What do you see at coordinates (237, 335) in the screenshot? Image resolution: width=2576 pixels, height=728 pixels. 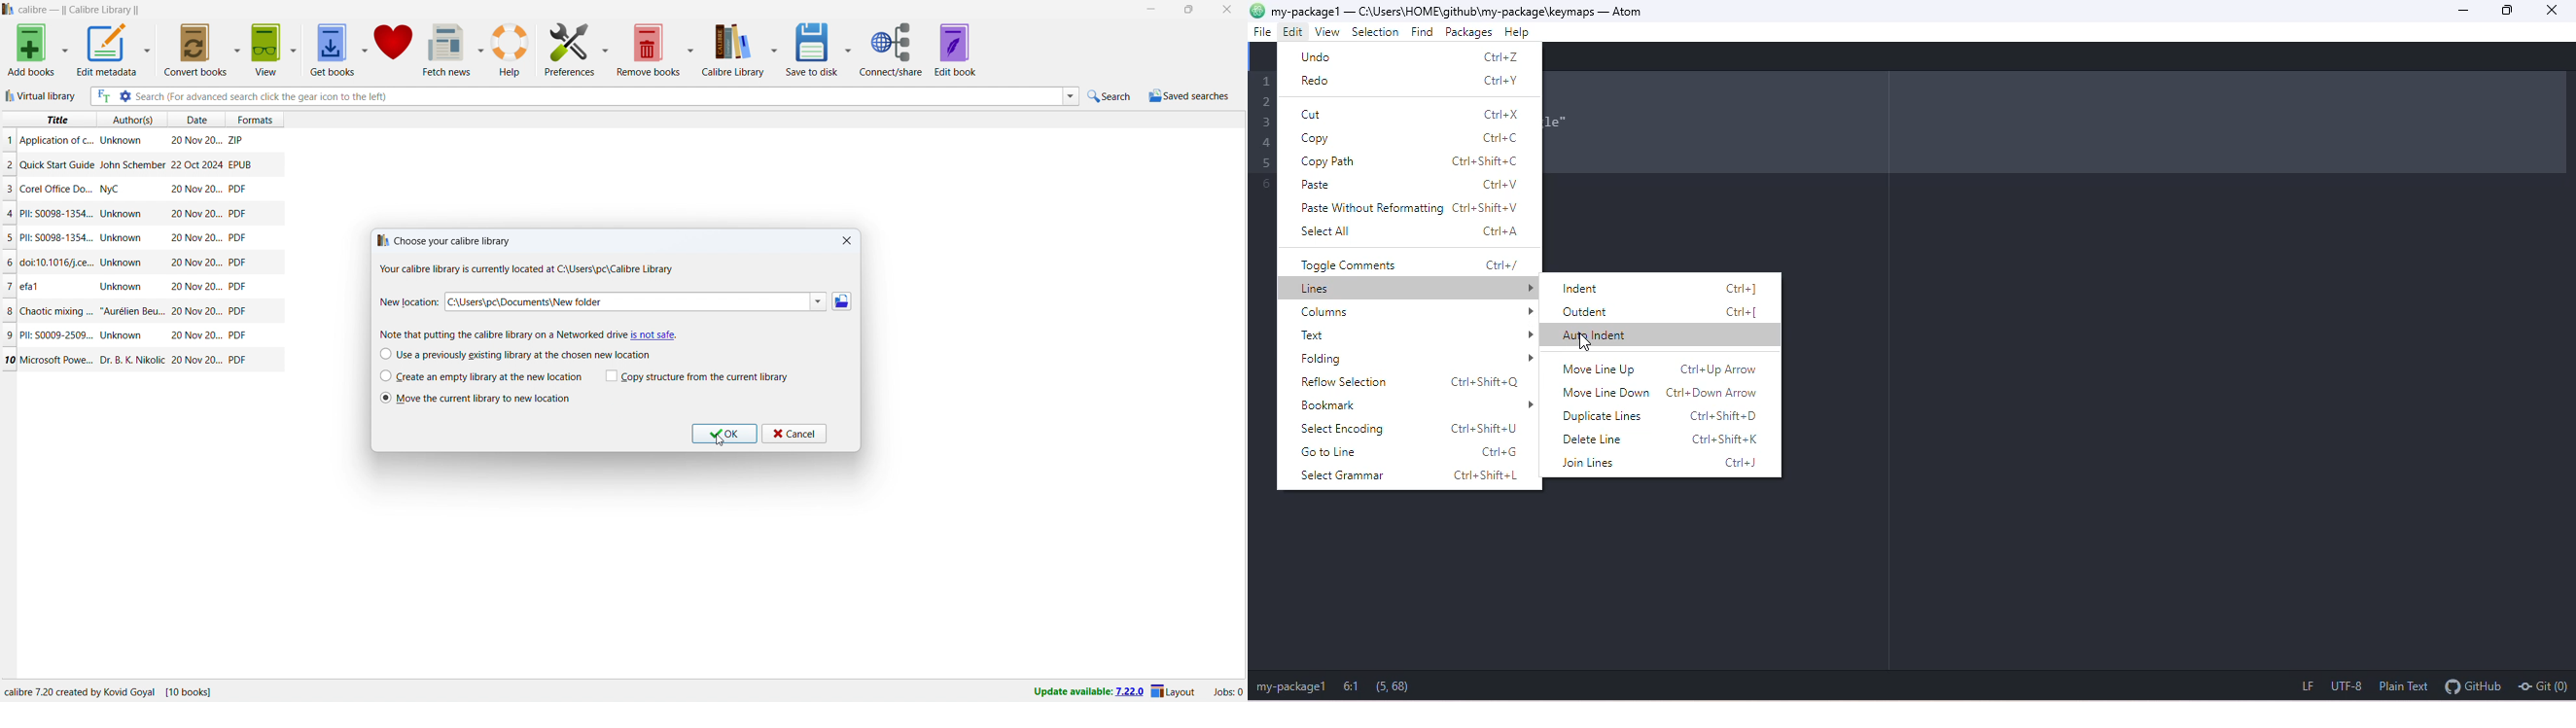 I see `PDF` at bounding box center [237, 335].